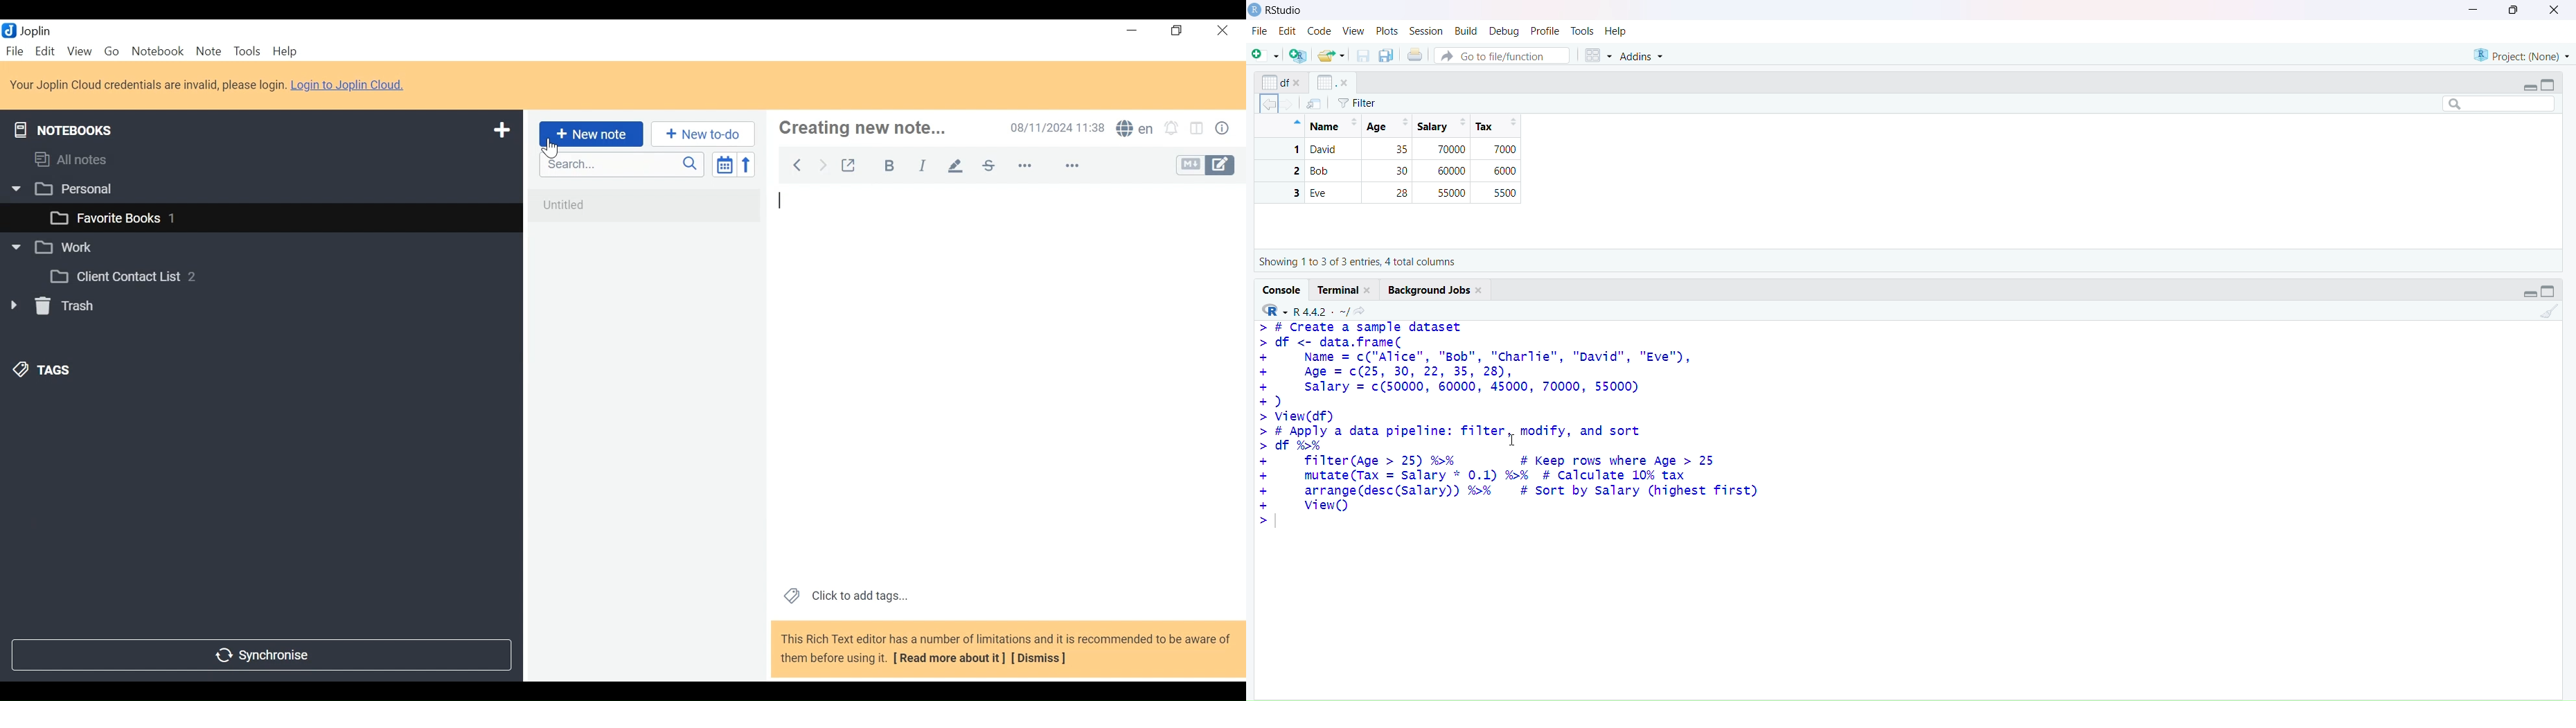  I want to click on create a project, so click(1298, 55).